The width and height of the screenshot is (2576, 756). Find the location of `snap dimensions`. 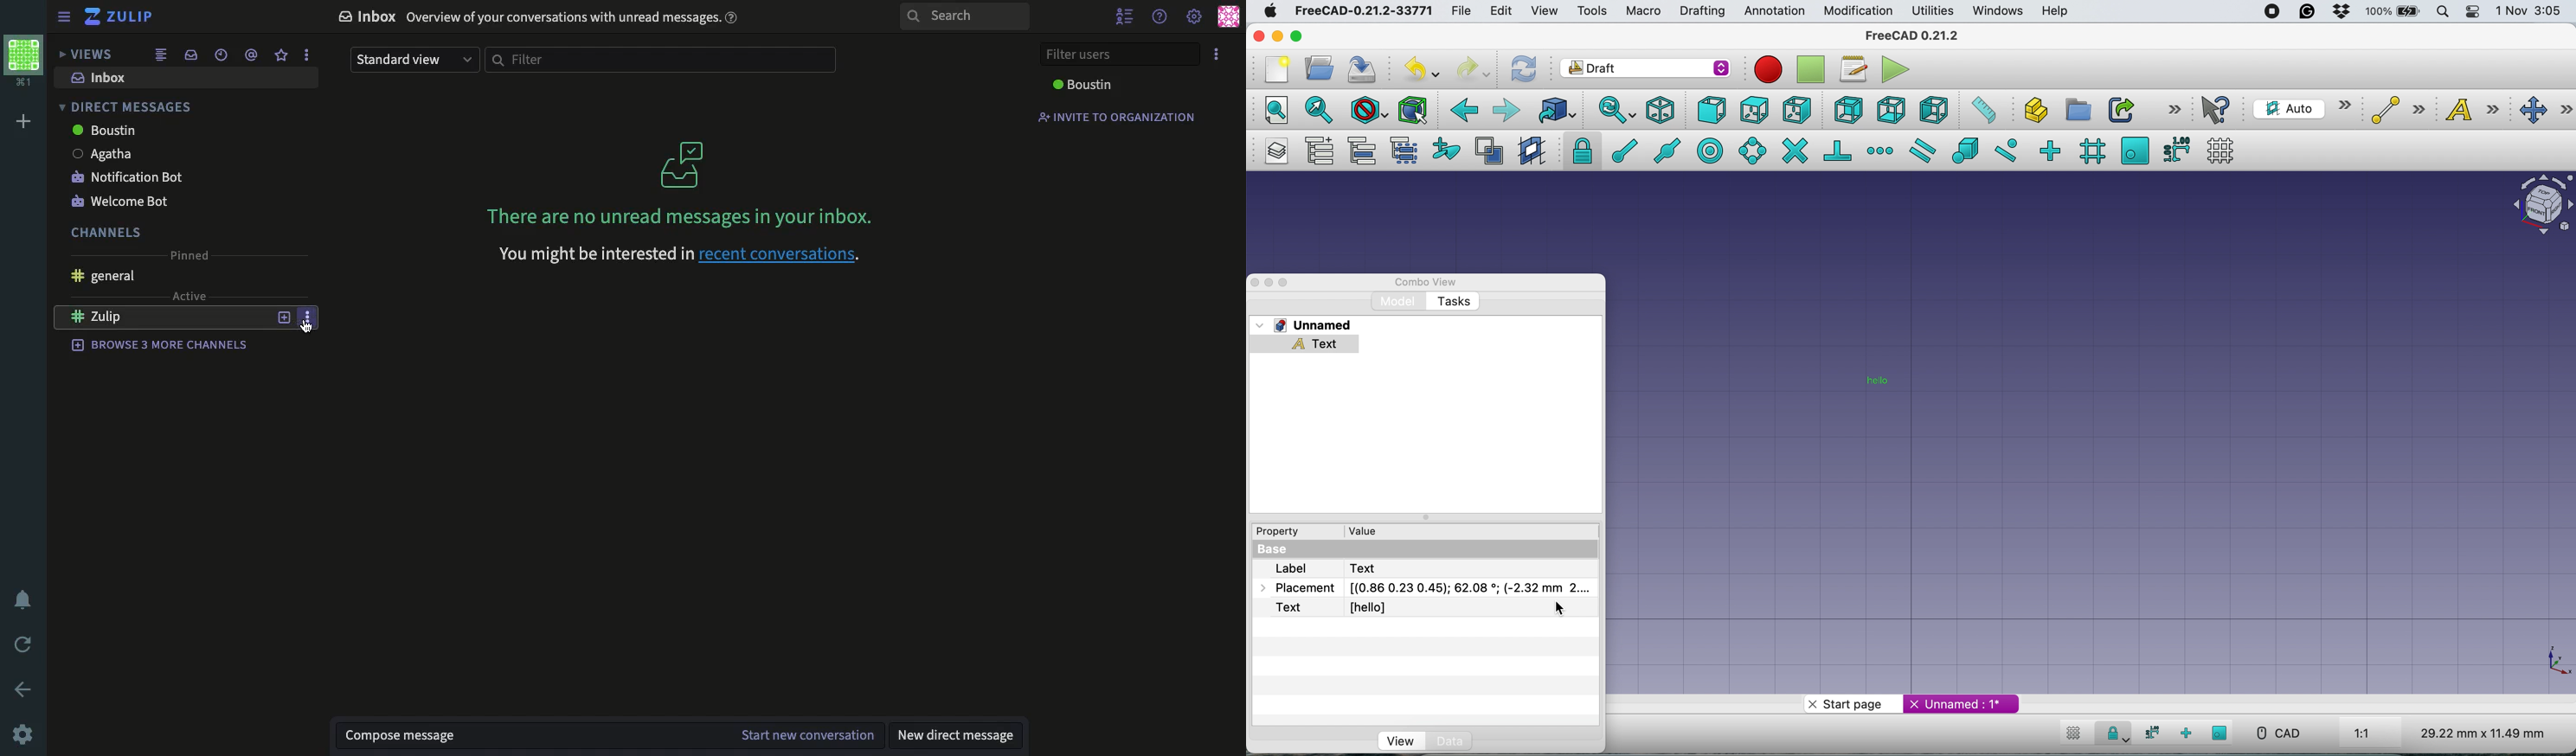

snap dimensions is located at coordinates (2175, 151).